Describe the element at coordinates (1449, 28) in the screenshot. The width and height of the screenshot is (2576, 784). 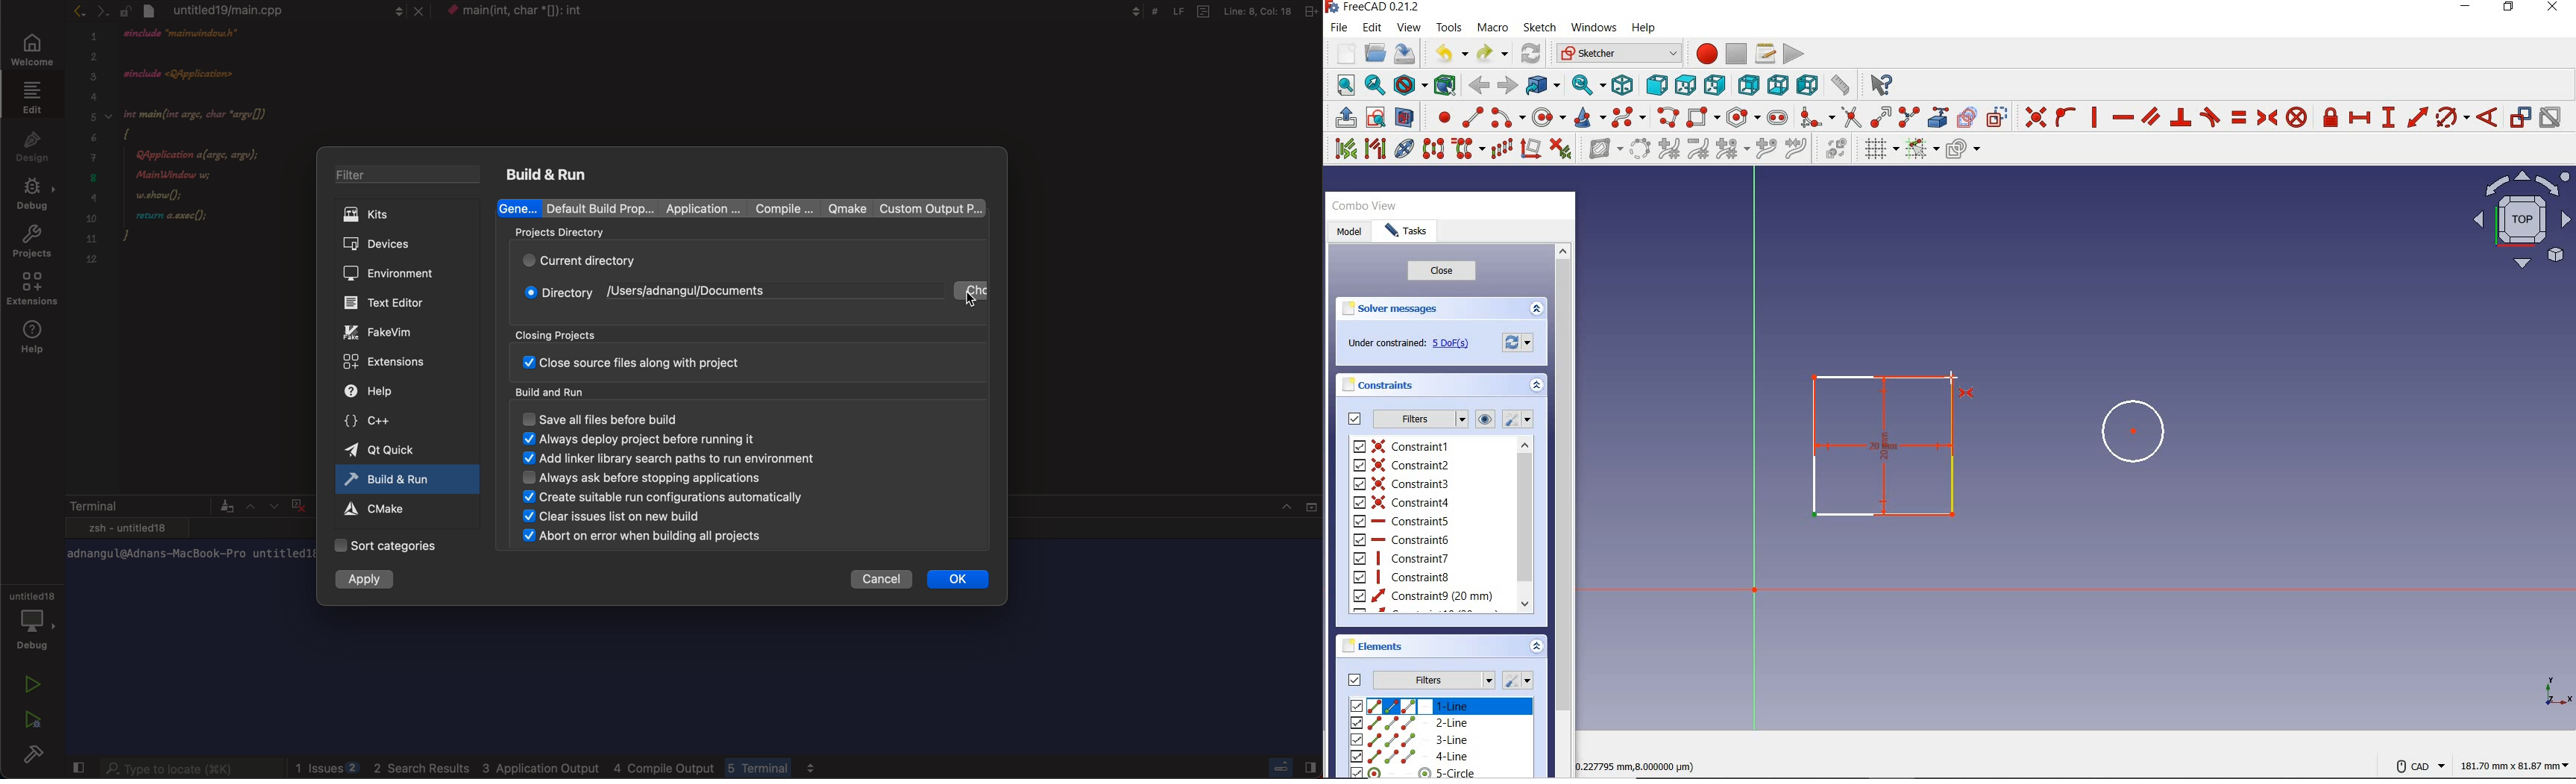
I see `tools` at that location.